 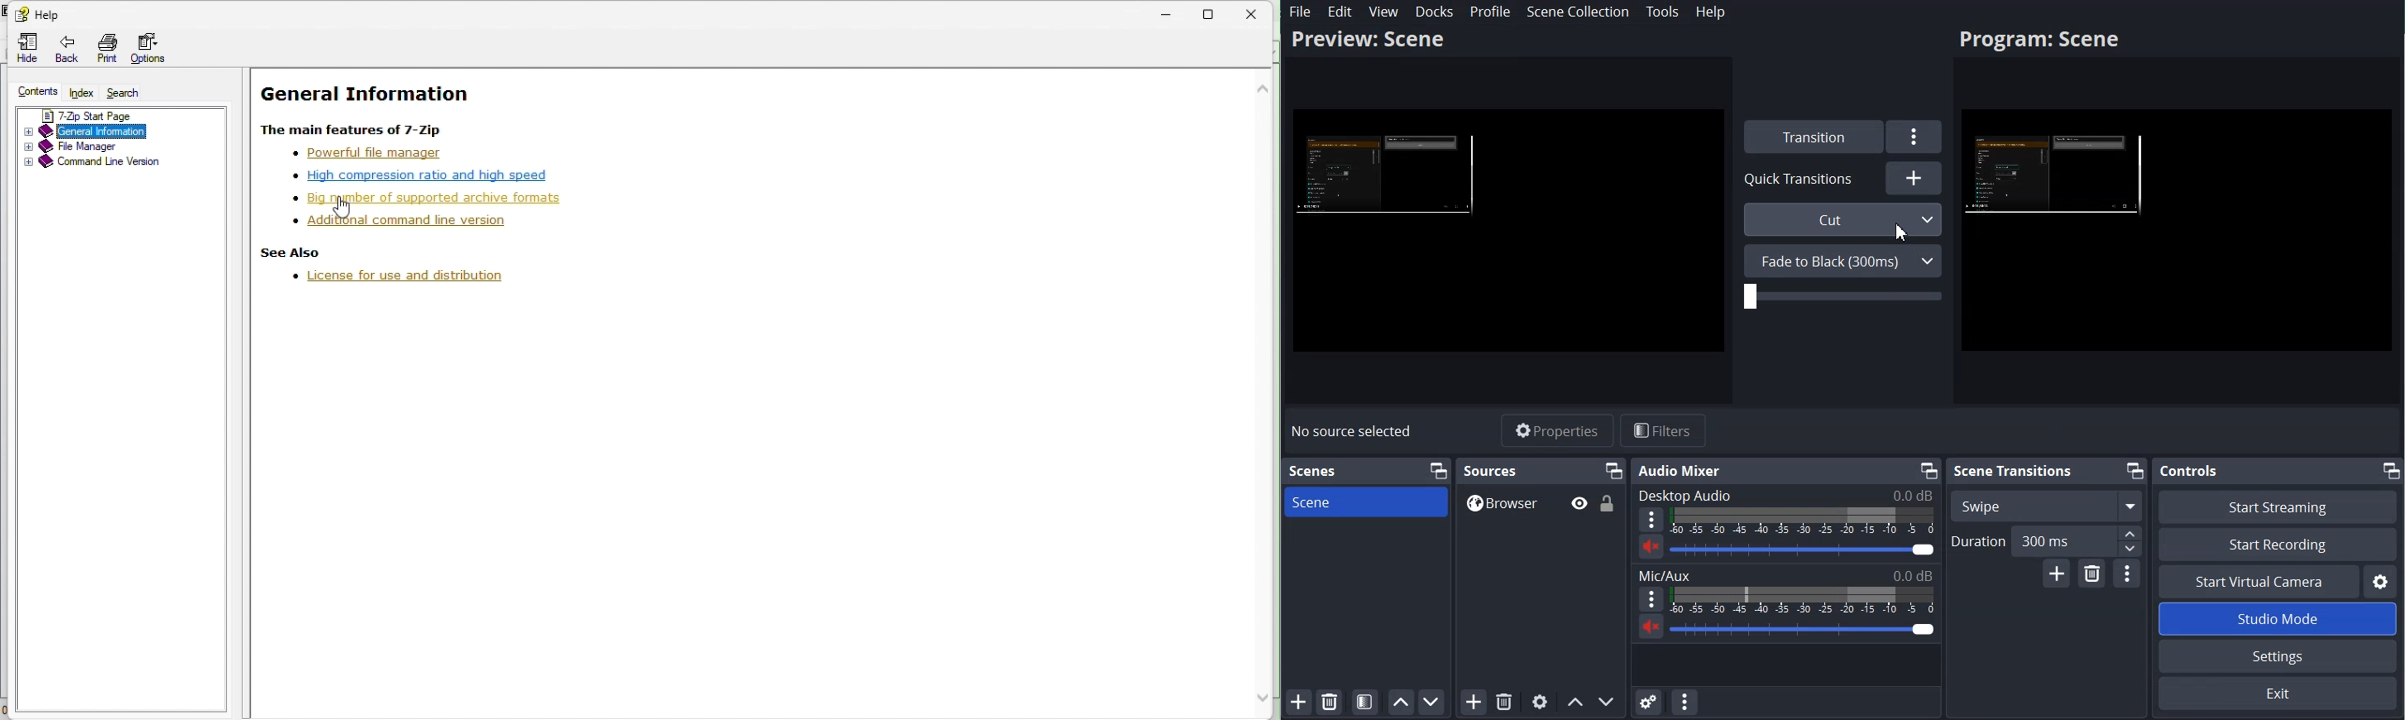 What do you see at coordinates (1663, 430) in the screenshot?
I see `Filters` at bounding box center [1663, 430].